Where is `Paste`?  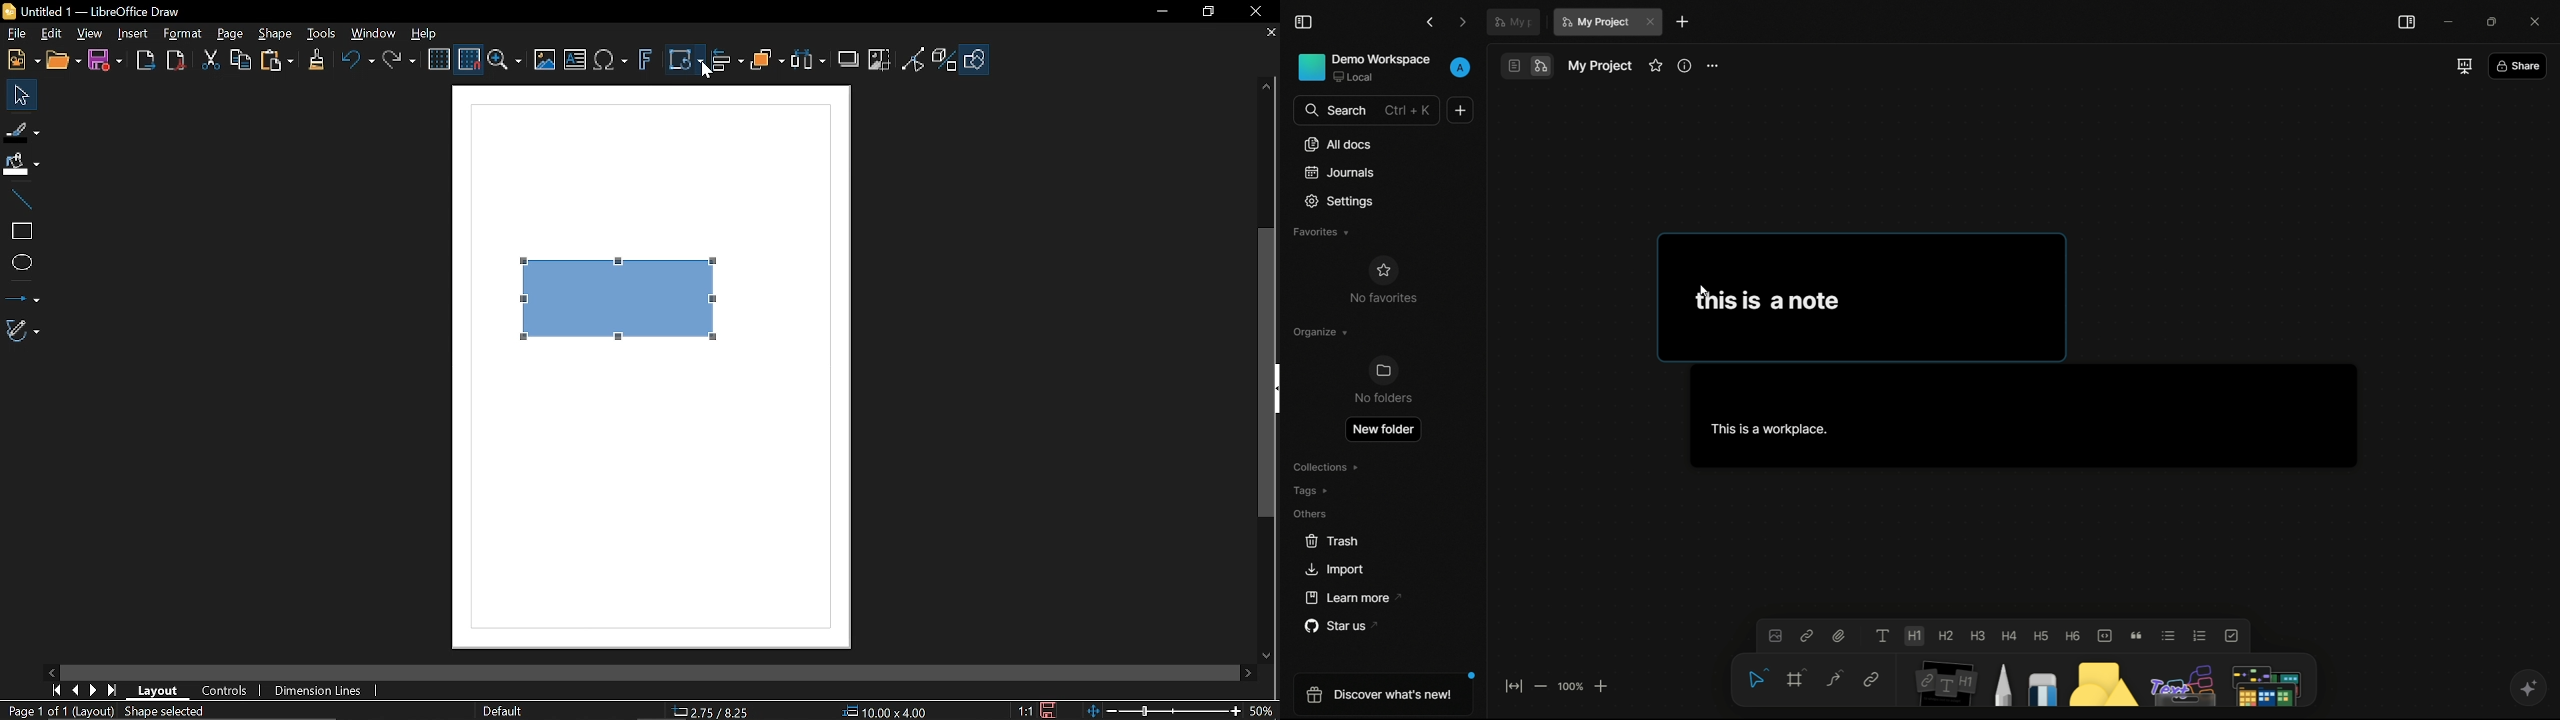 Paste is located at coordinates (275, 62).